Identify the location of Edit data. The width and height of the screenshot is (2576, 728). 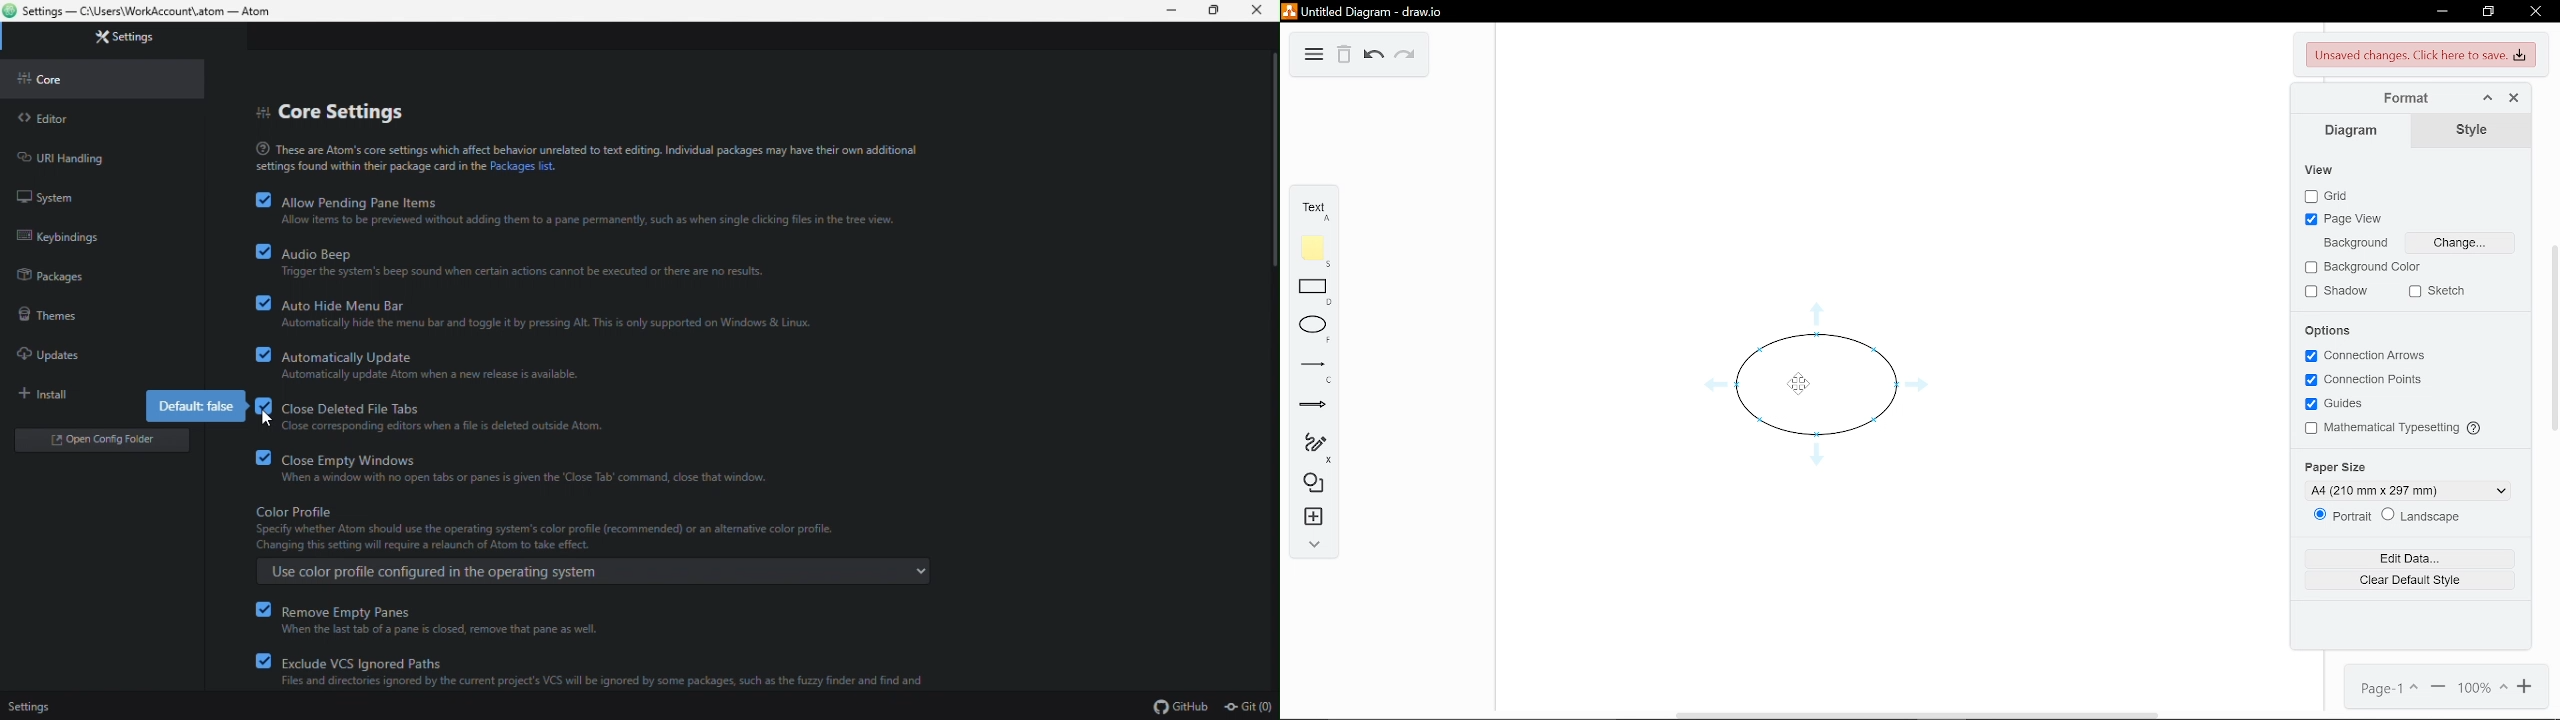
(2414, 557).